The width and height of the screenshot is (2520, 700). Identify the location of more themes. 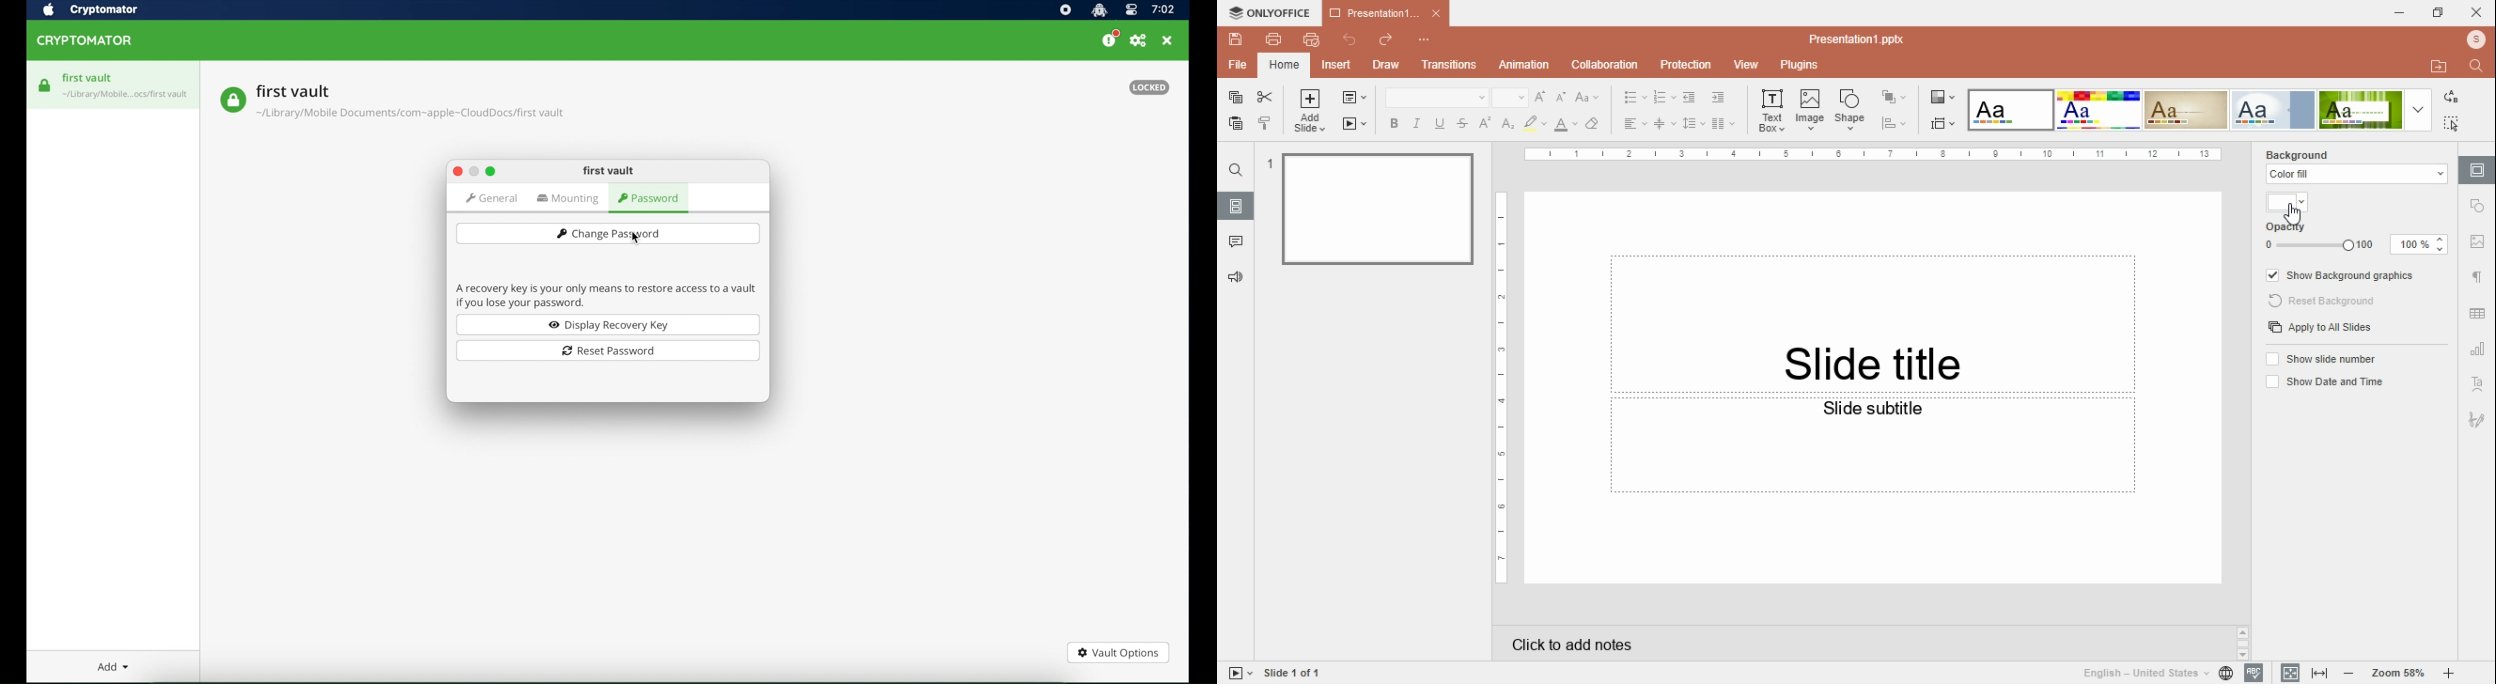
(2418, 109).